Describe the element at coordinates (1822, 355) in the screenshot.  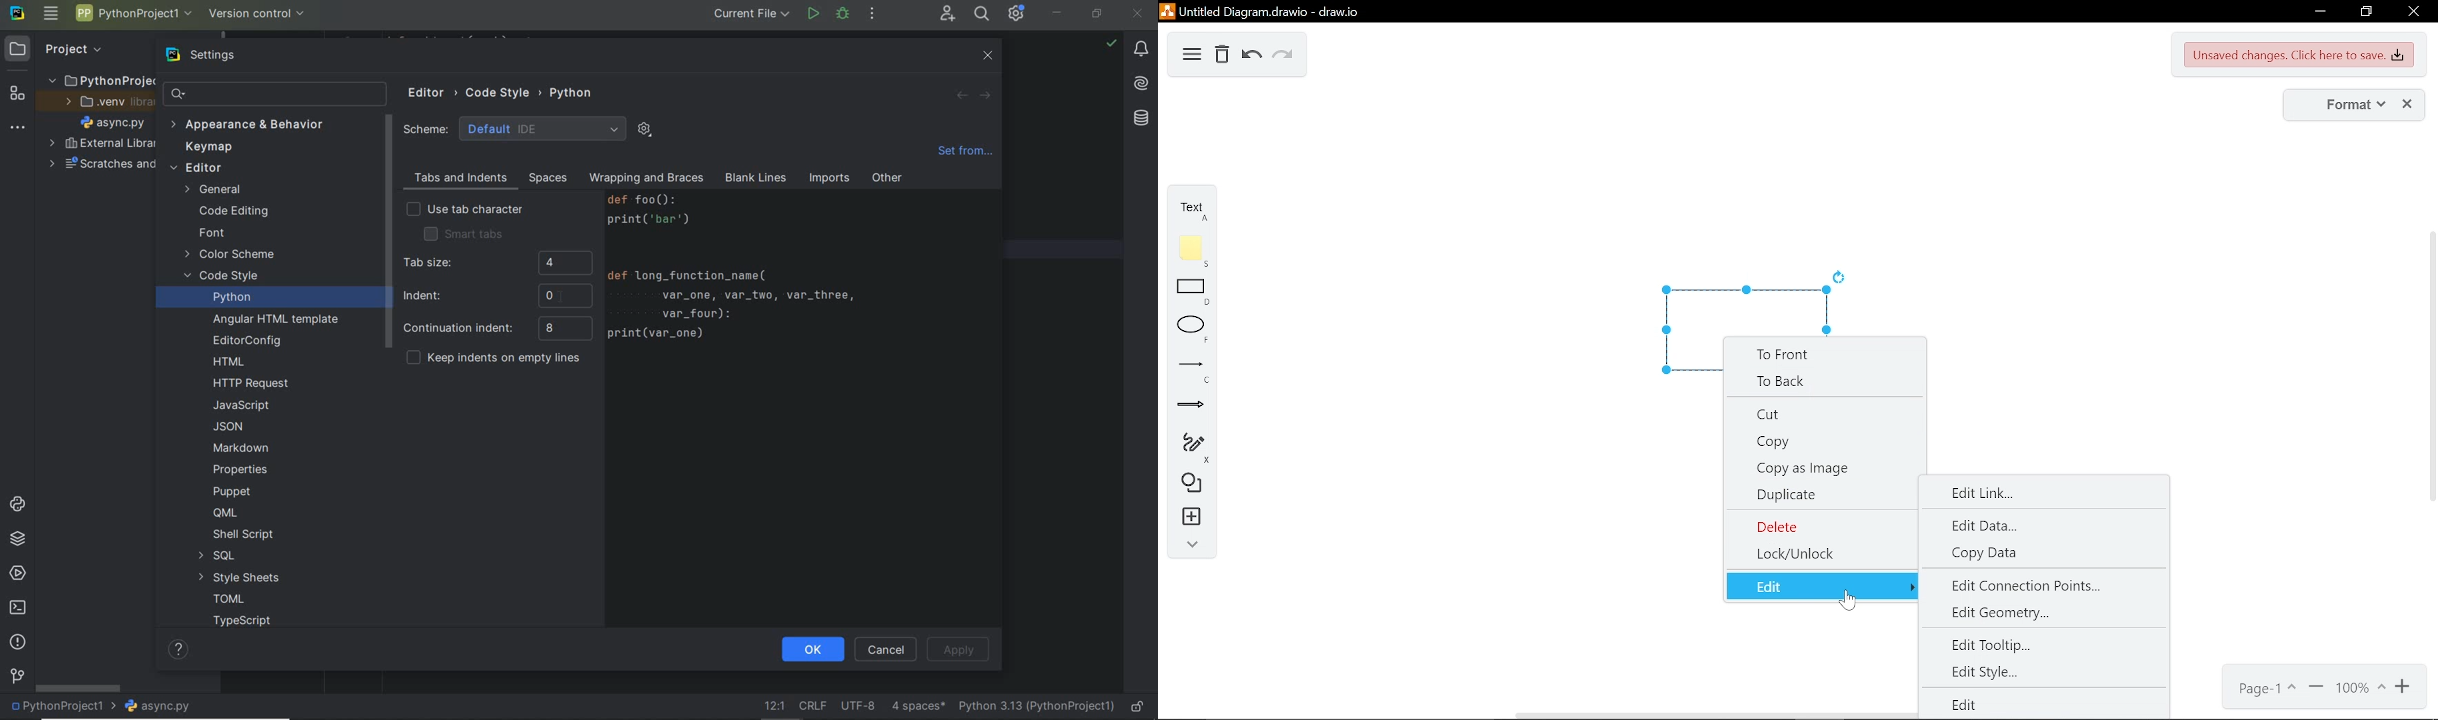
I see `to front` at that location.